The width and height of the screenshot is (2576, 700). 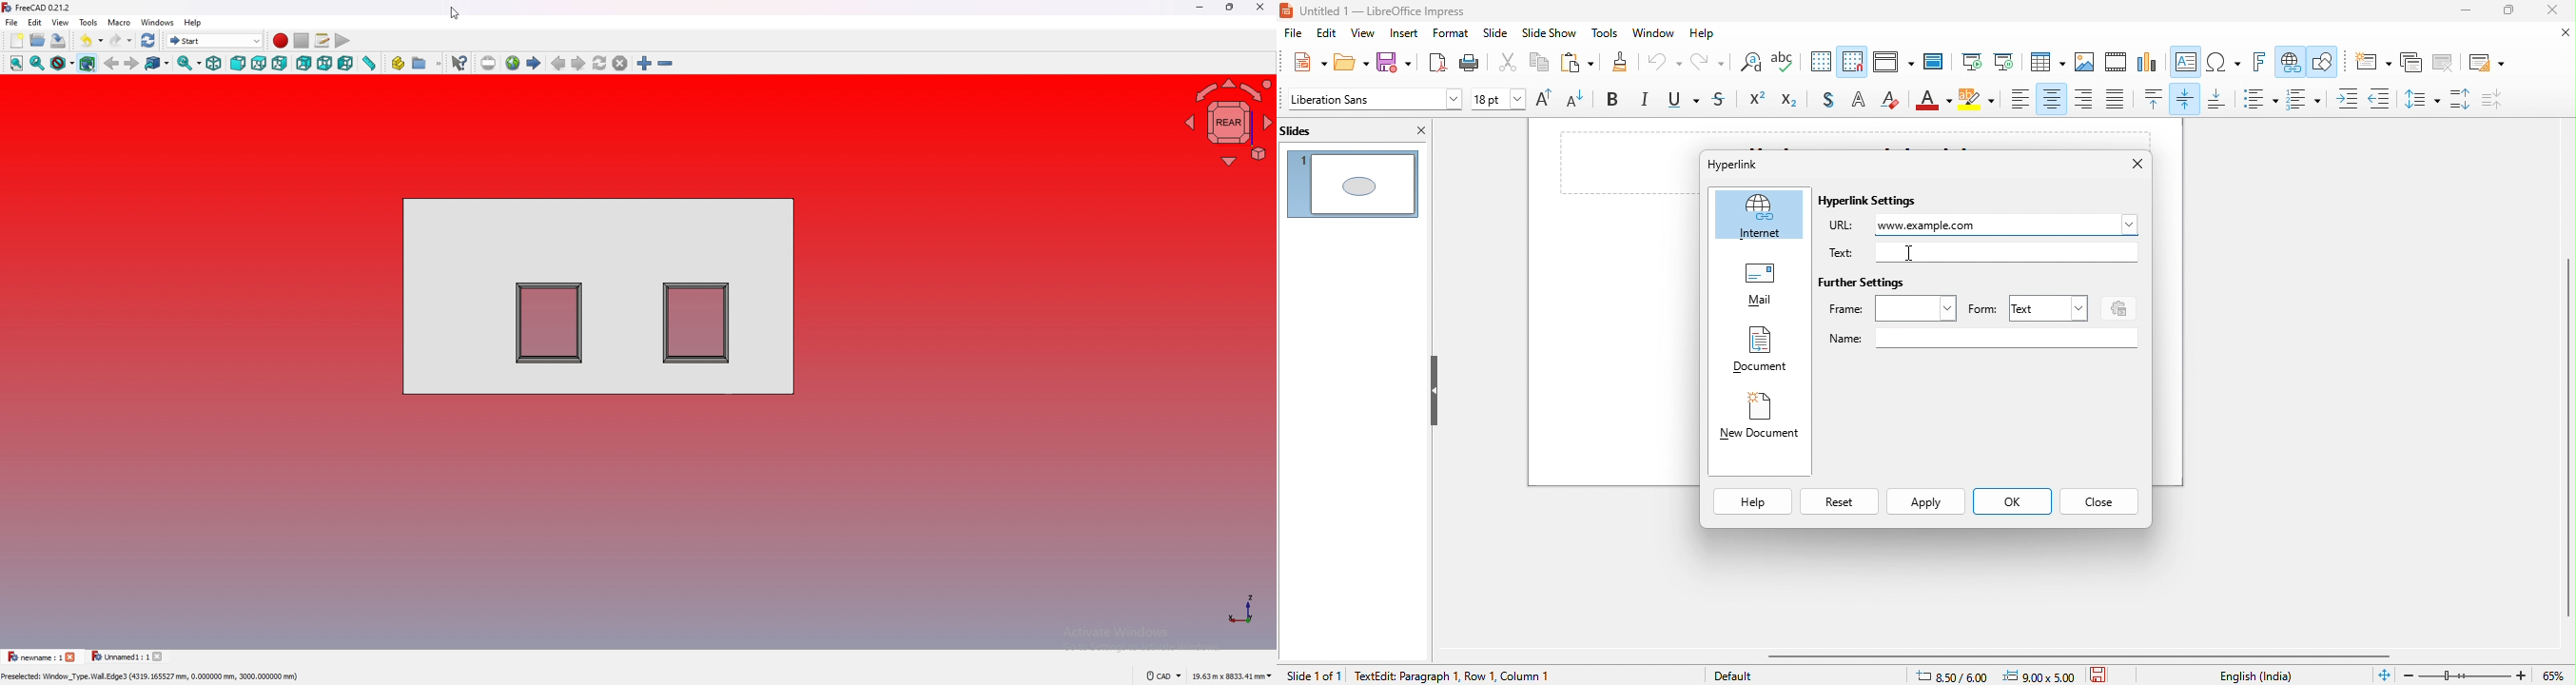 What do you see at coordinates (2084, 98) in the screenshot?
I see `align right` at bounding box center [2084, 98].